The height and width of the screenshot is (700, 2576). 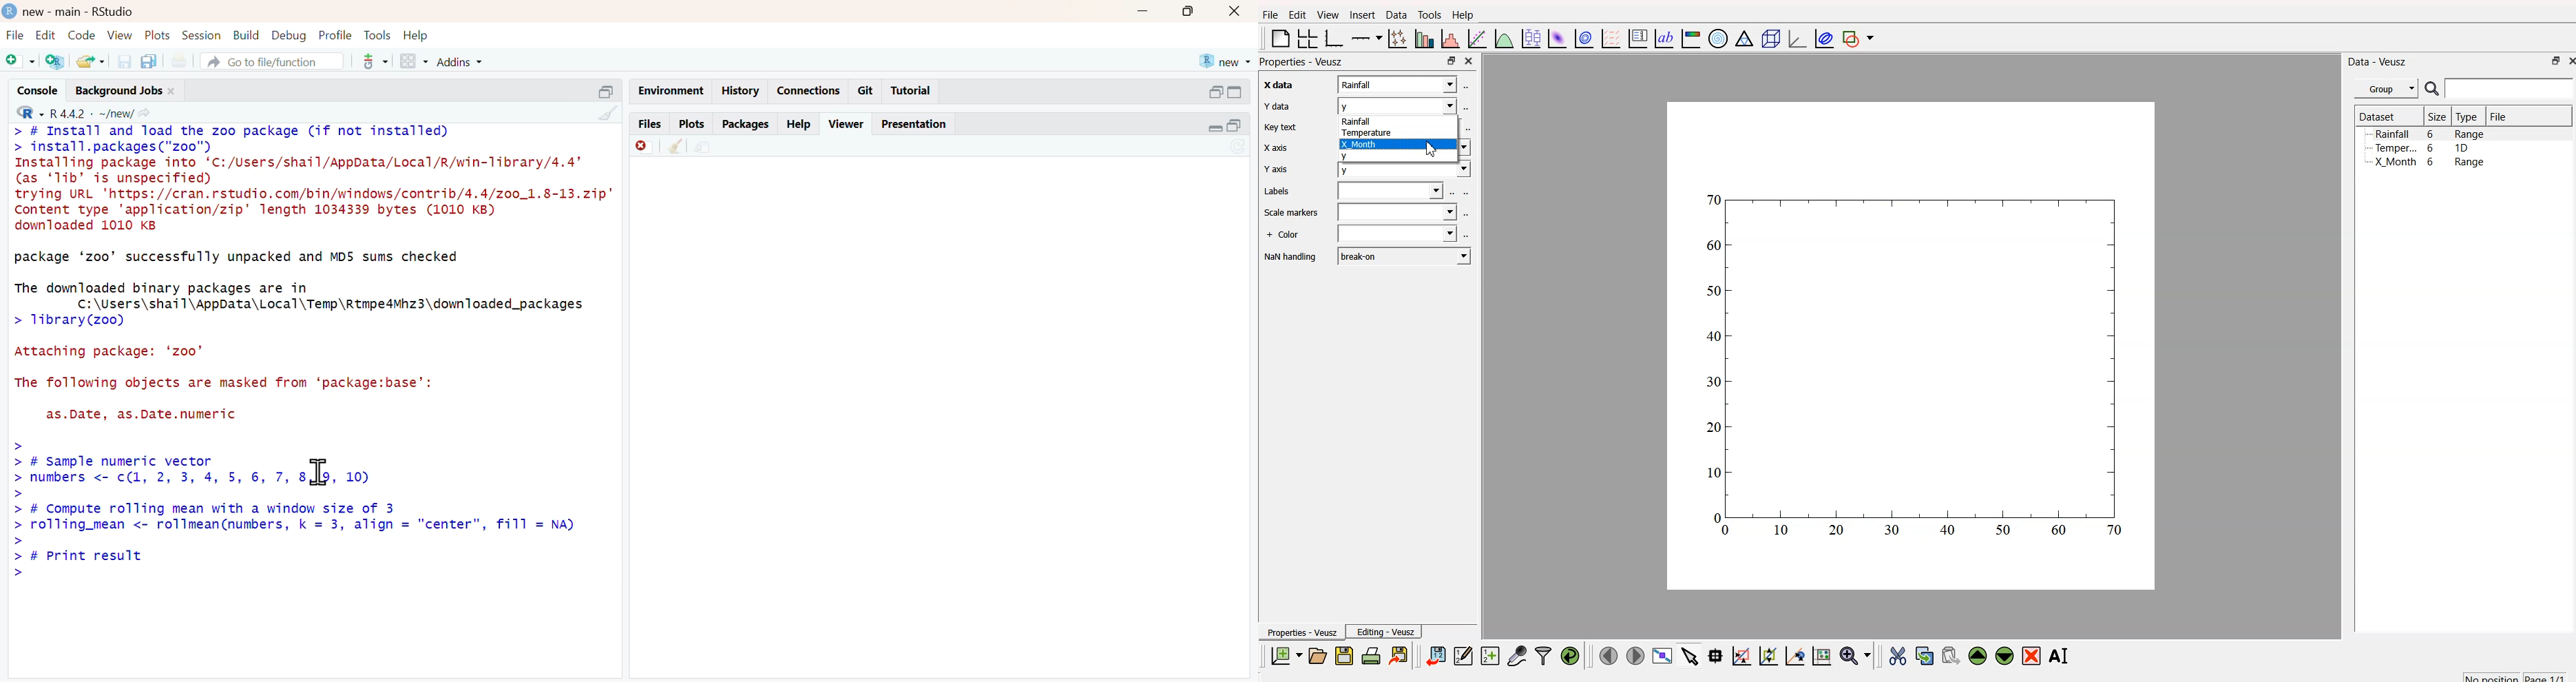 I want to click on plots, so click(x=159, y=35).